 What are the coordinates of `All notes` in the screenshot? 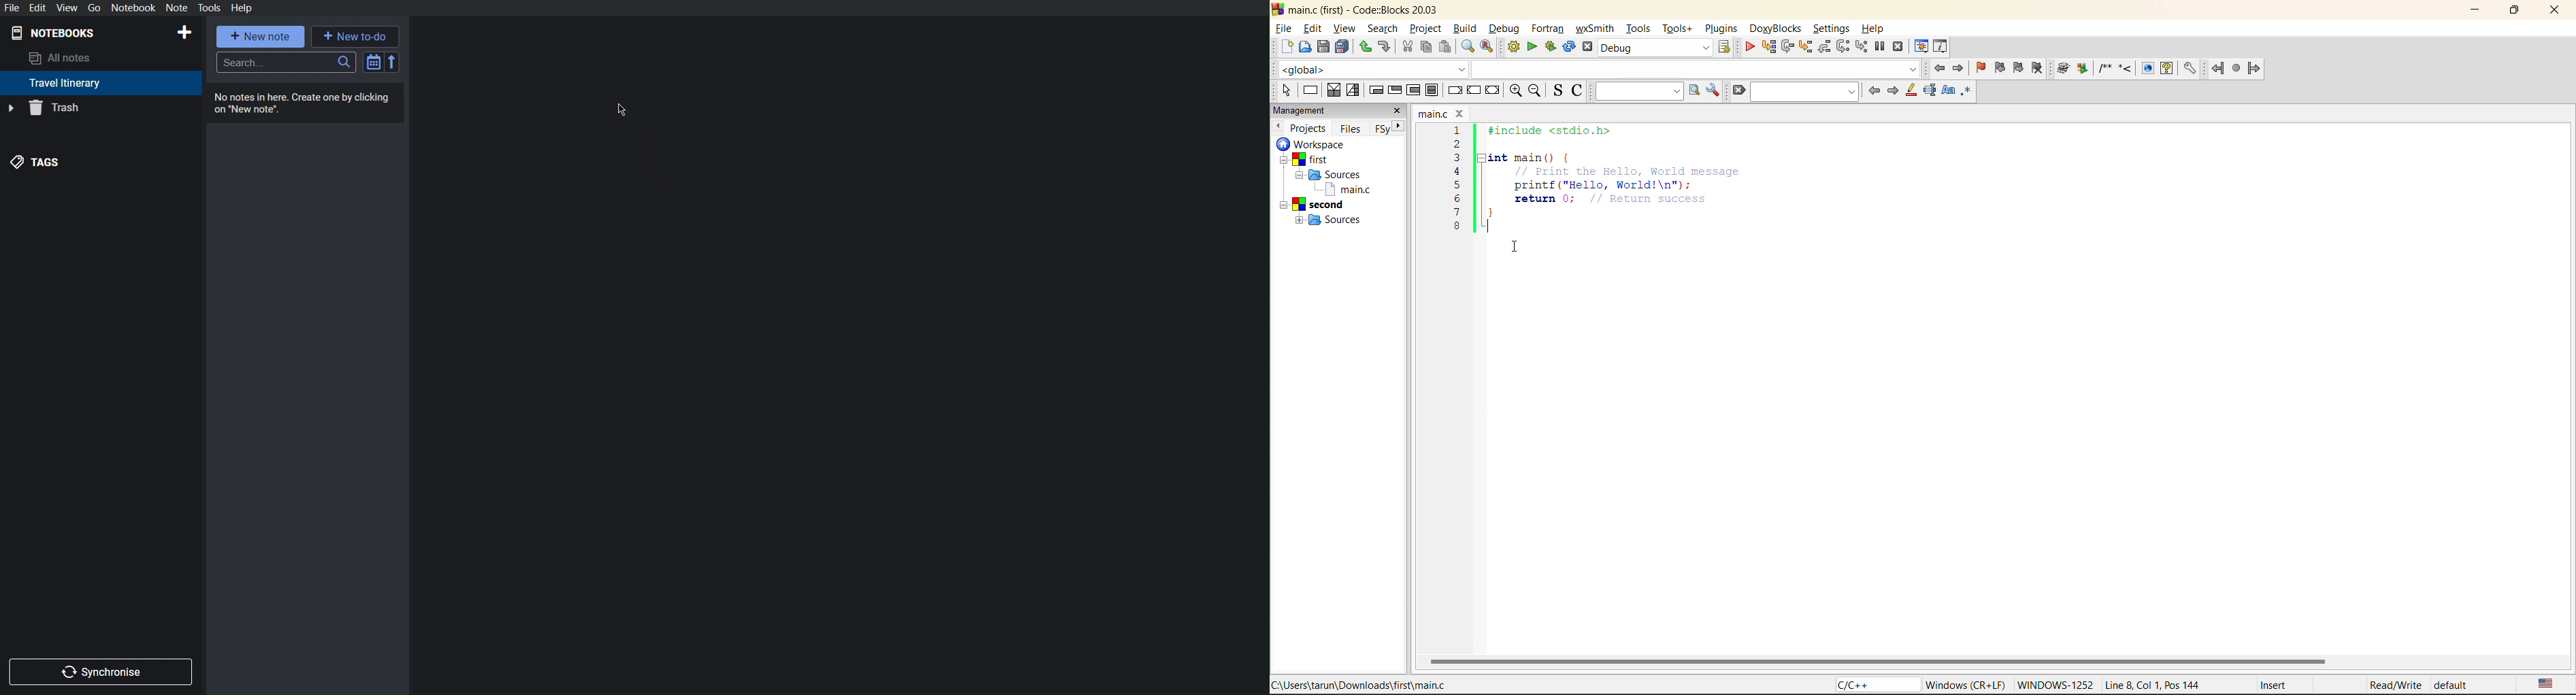 It's located at (58, 58).